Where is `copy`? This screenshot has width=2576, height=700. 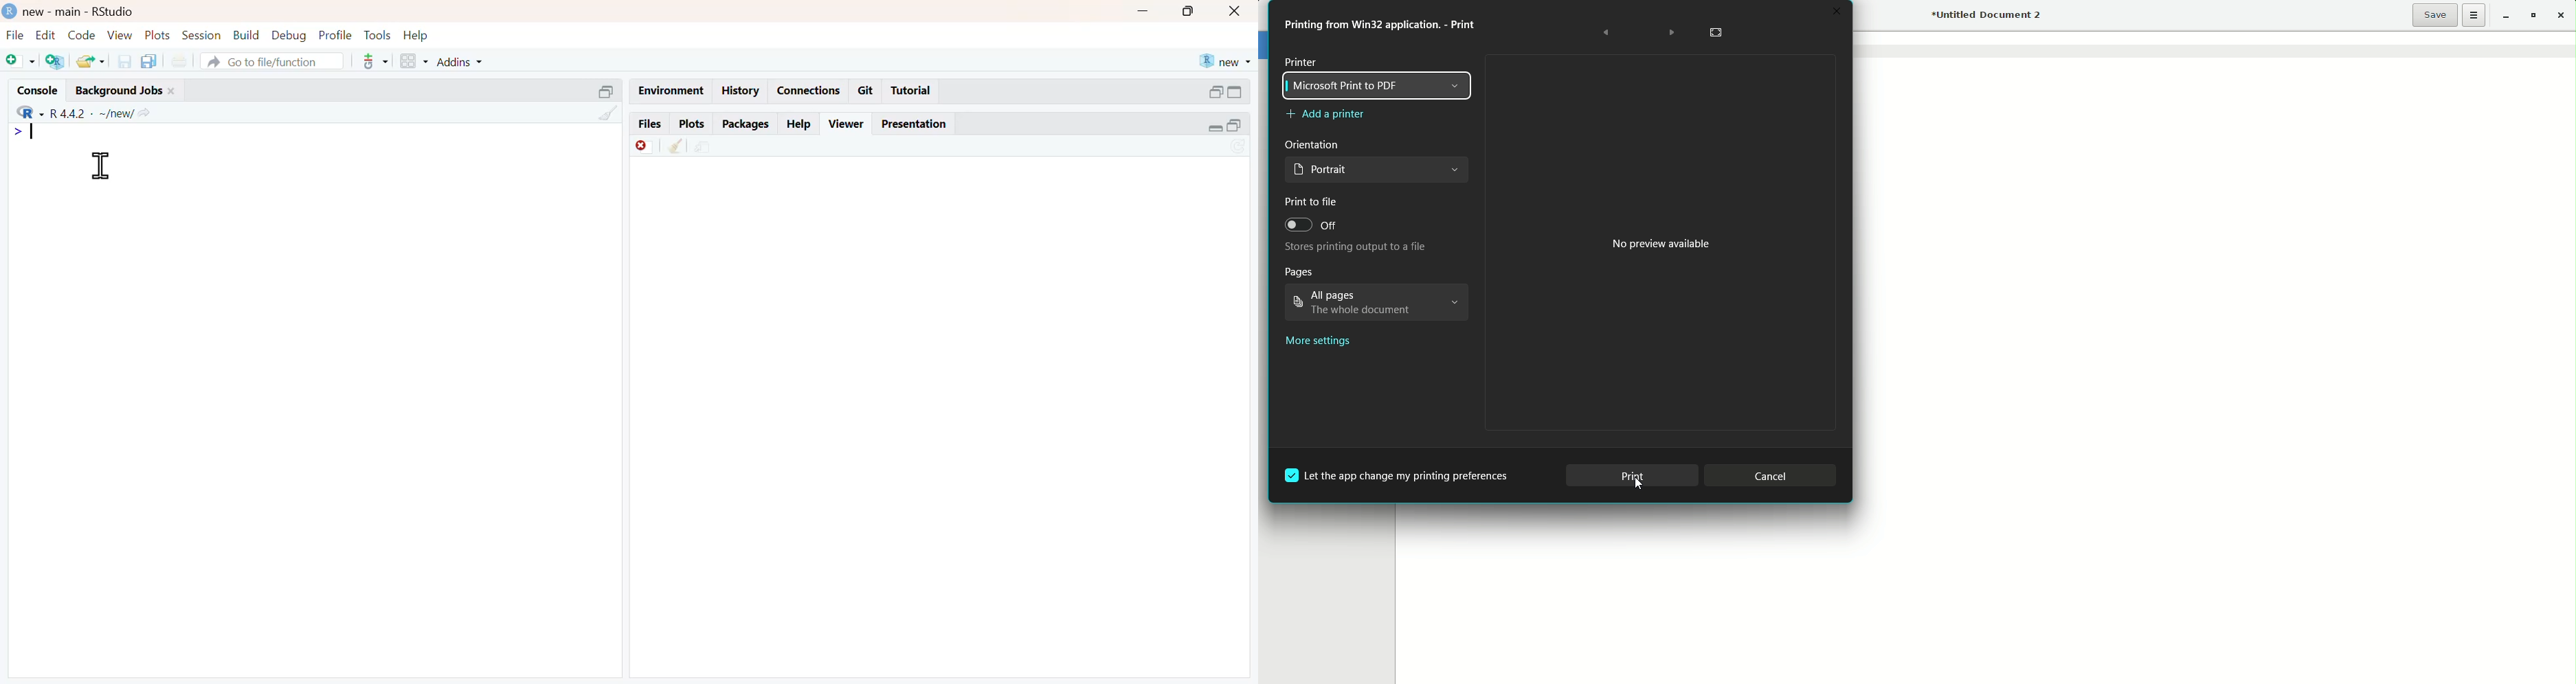 copy is located at coordinates (149, 61).